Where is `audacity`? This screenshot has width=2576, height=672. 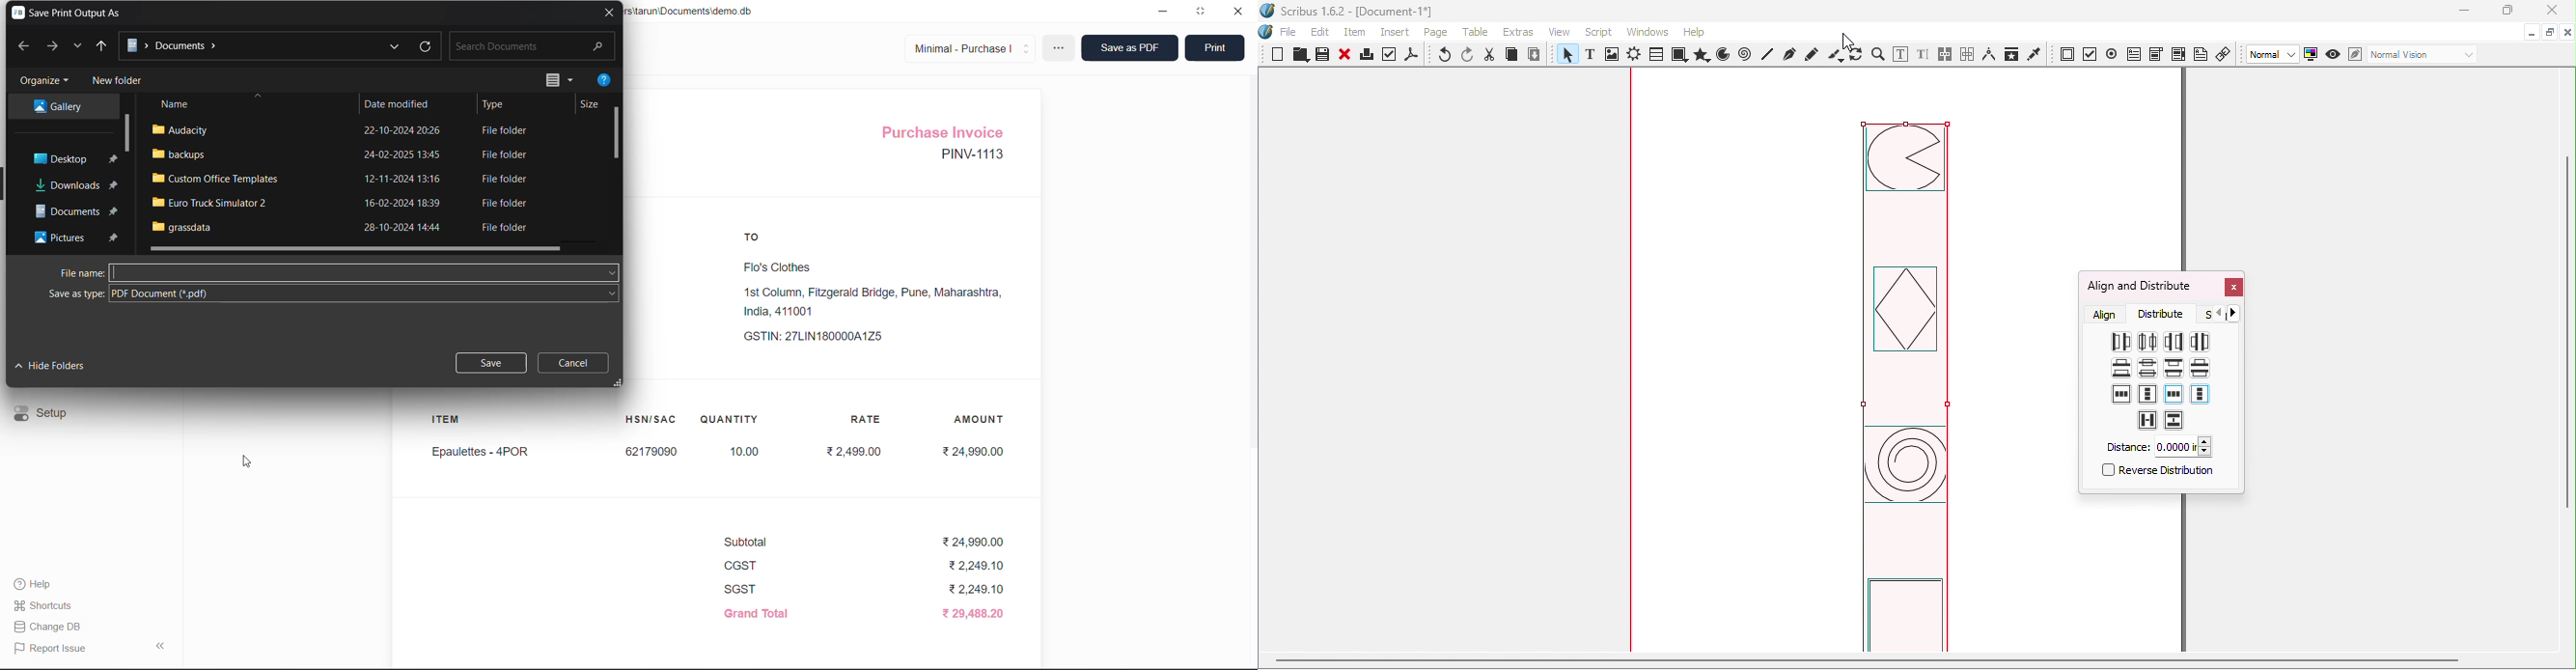 audacity is located at coordinates (189, 130).